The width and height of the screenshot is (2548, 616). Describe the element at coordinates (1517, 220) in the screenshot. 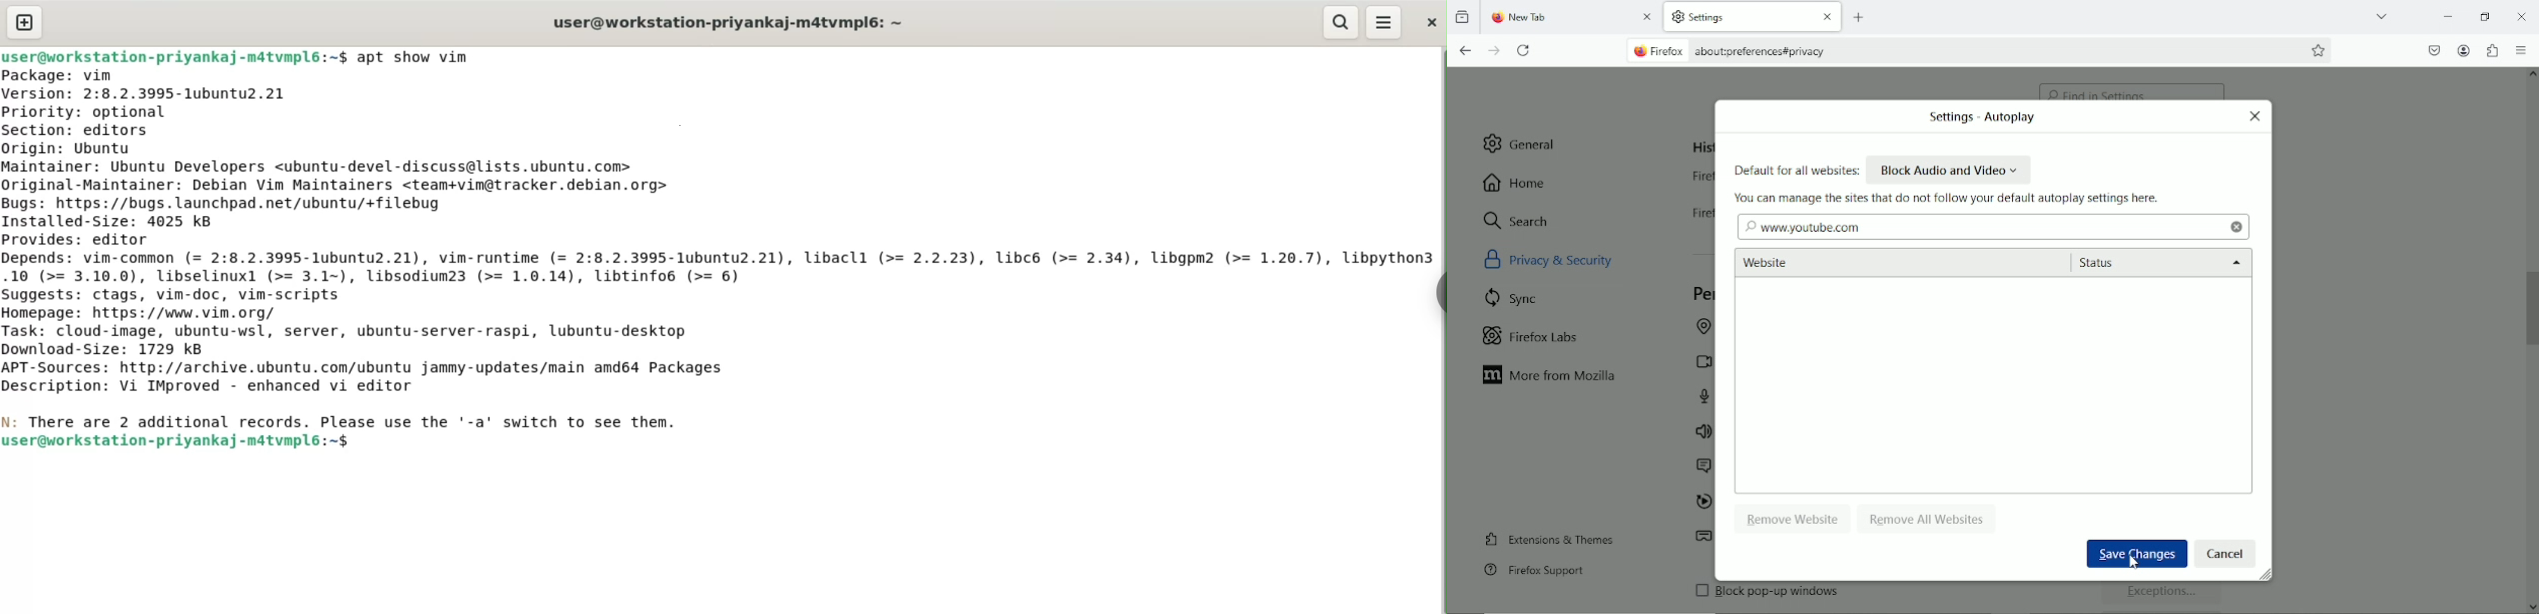

I see `search` at that location.